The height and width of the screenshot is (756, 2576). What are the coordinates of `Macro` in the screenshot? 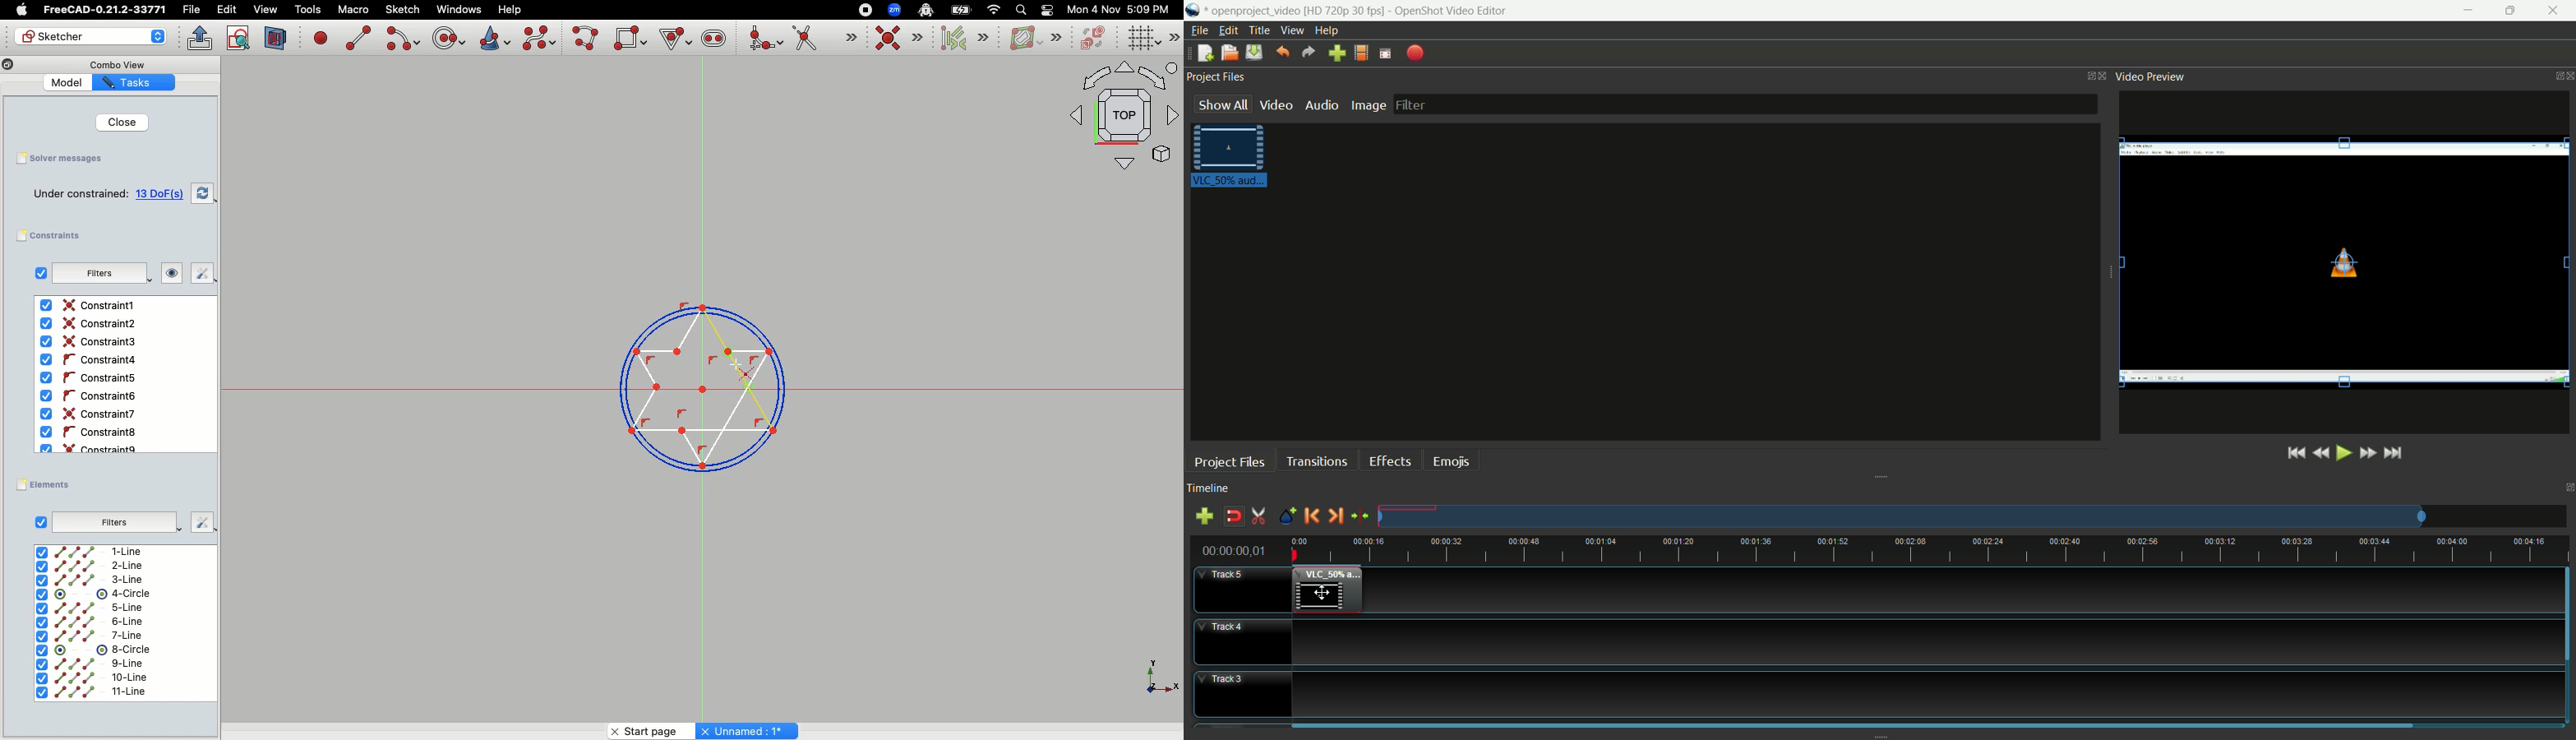 It's located at (352, 10).